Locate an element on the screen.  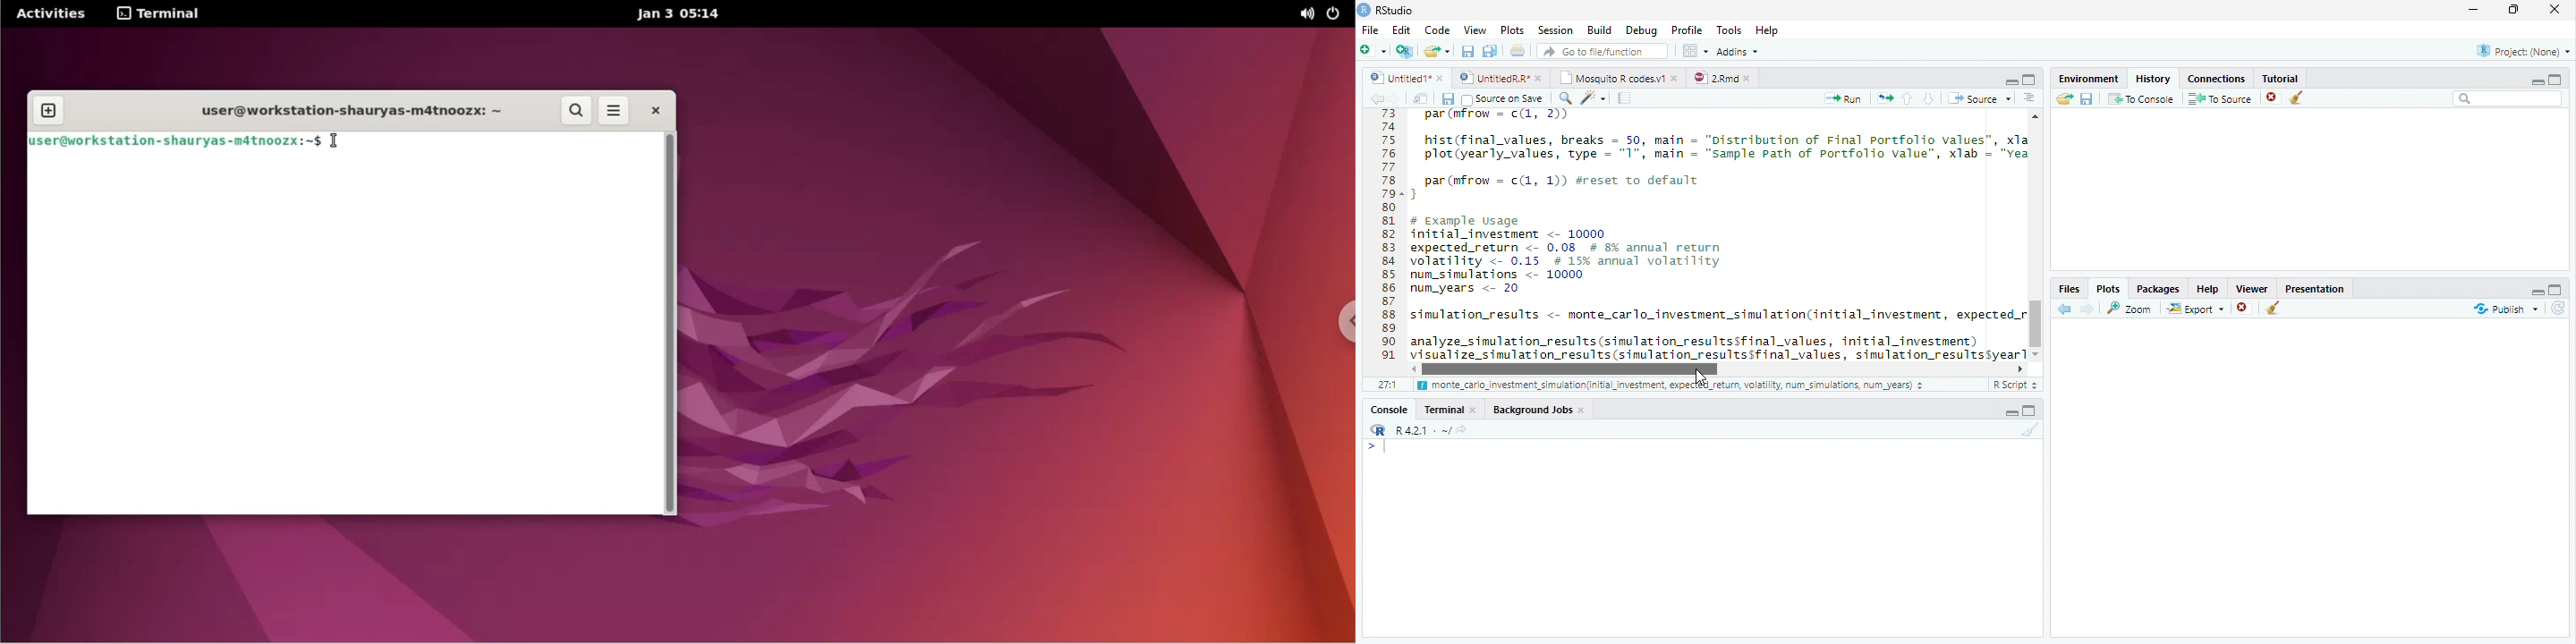
Scroll bar is located at coordinates (1574, 369).